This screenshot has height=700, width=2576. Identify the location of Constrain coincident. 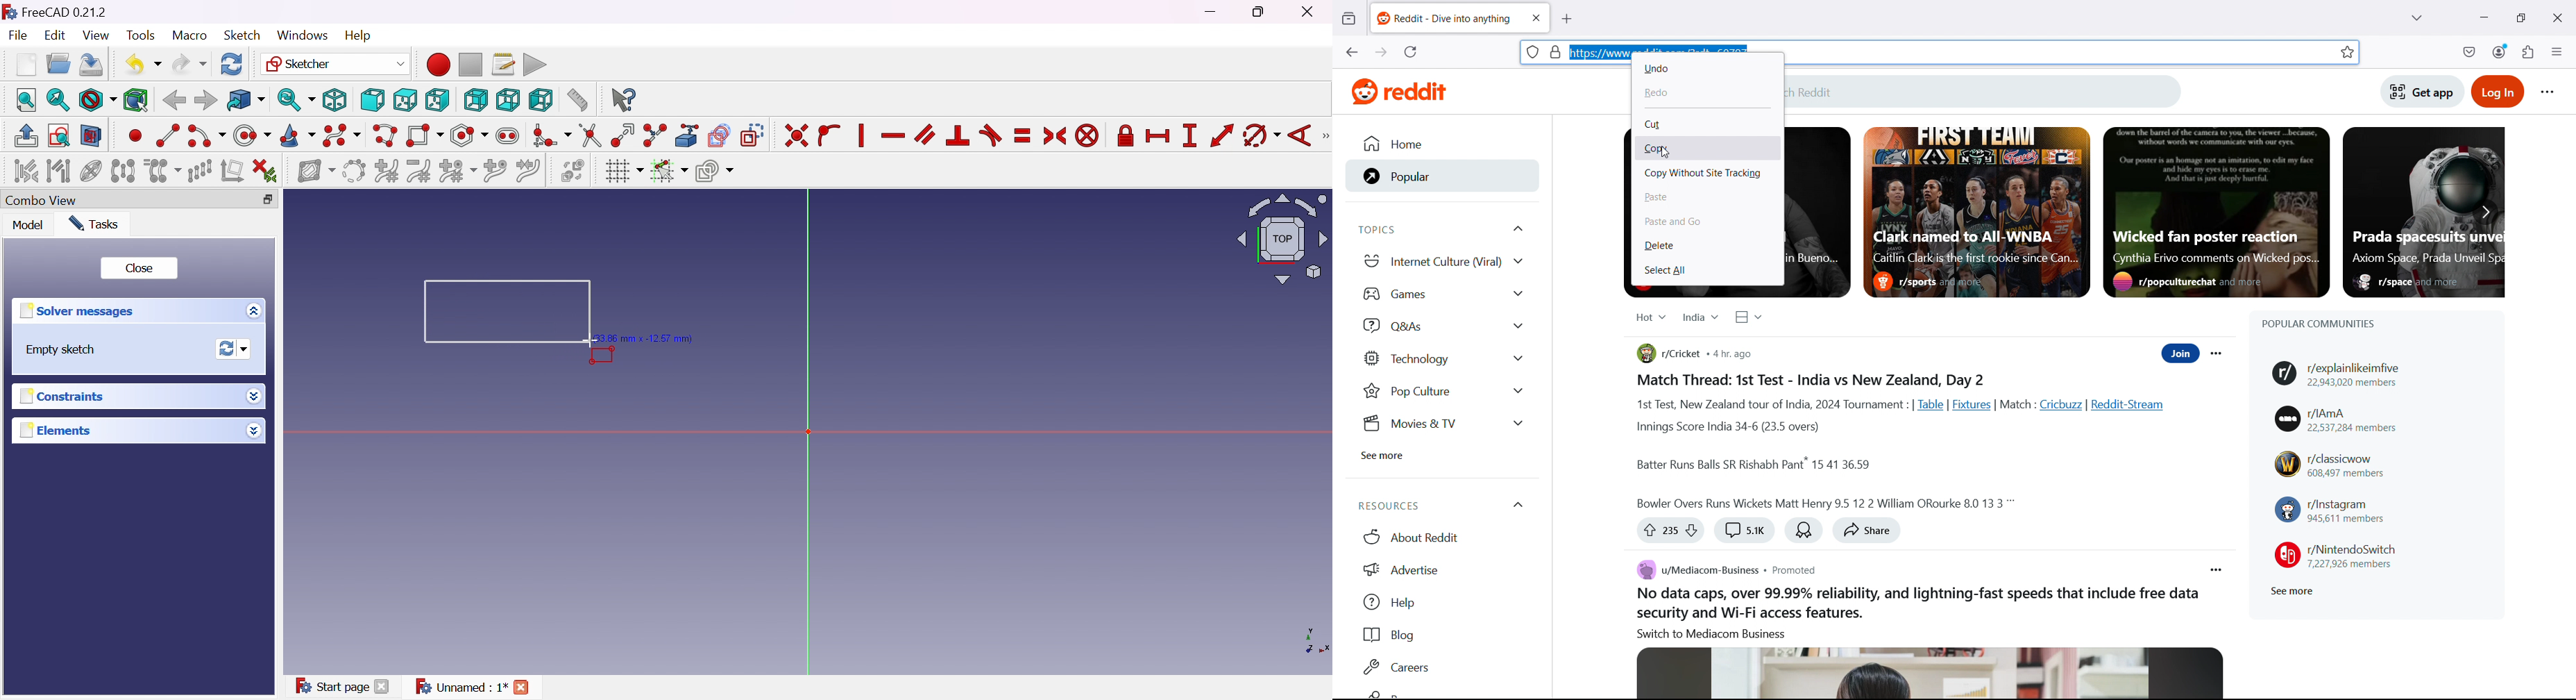
(795, 136).